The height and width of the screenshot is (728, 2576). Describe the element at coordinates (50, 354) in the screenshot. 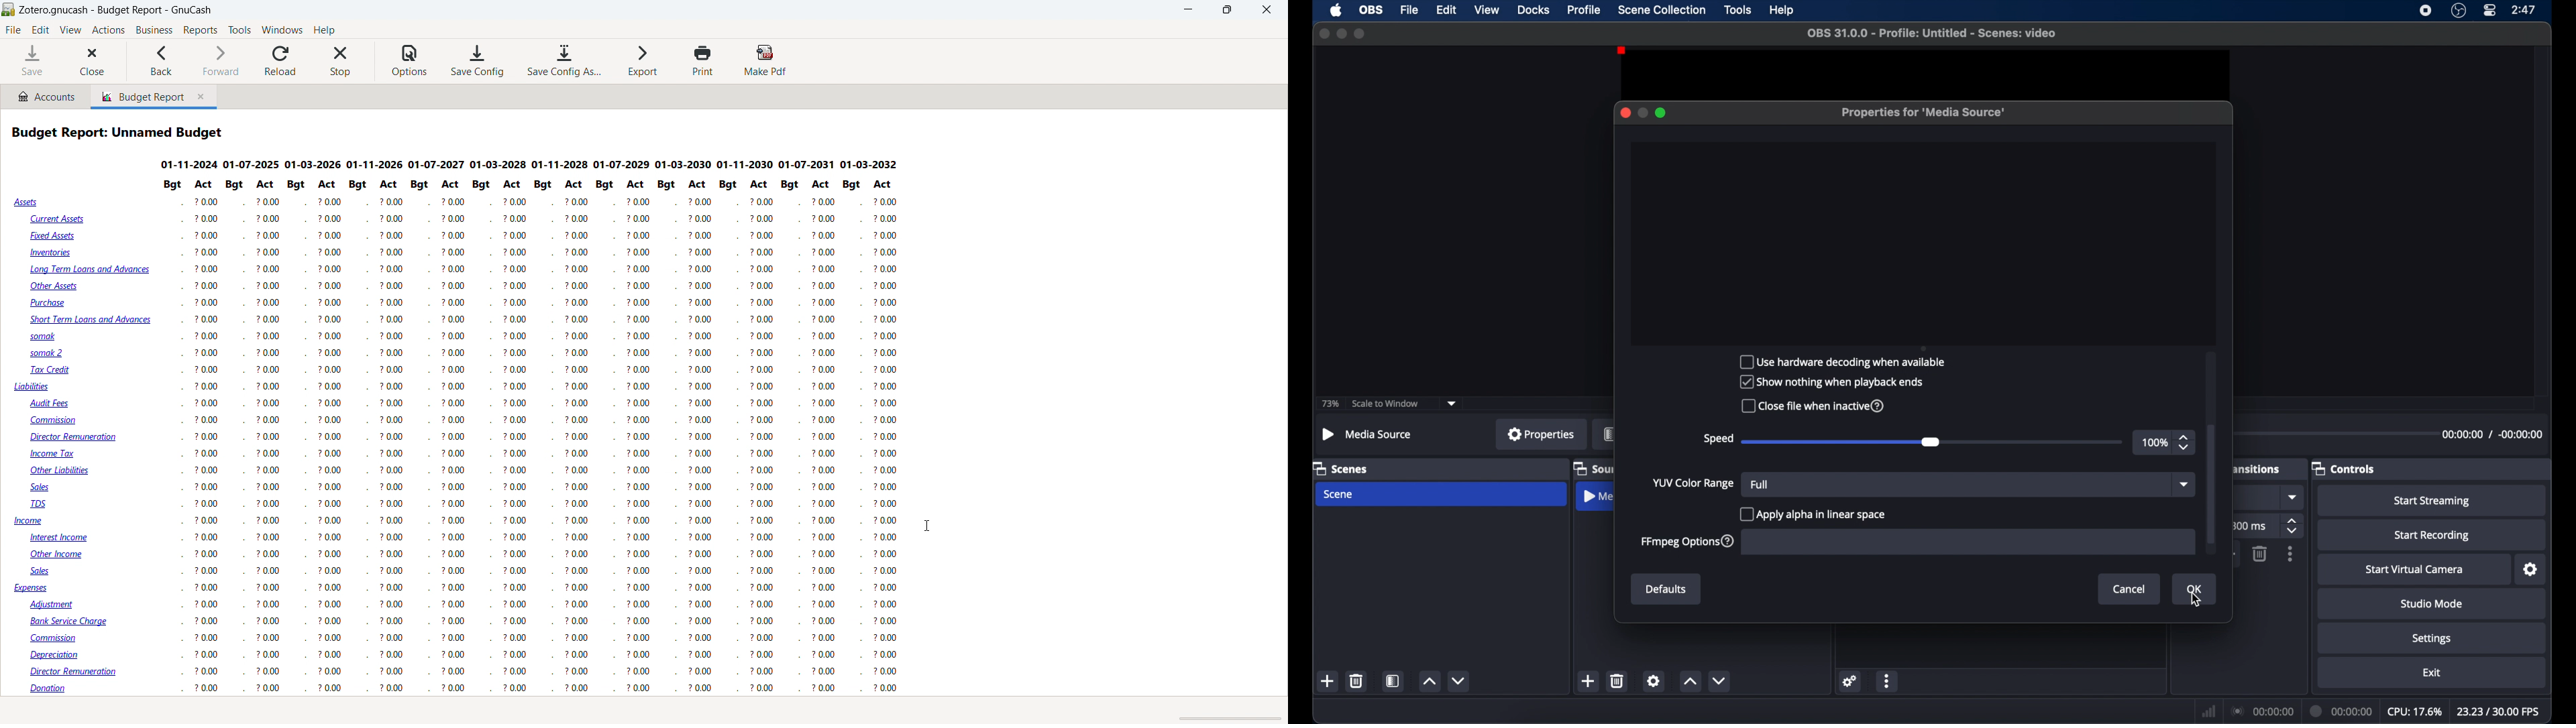

I see `somak 2` at that location.